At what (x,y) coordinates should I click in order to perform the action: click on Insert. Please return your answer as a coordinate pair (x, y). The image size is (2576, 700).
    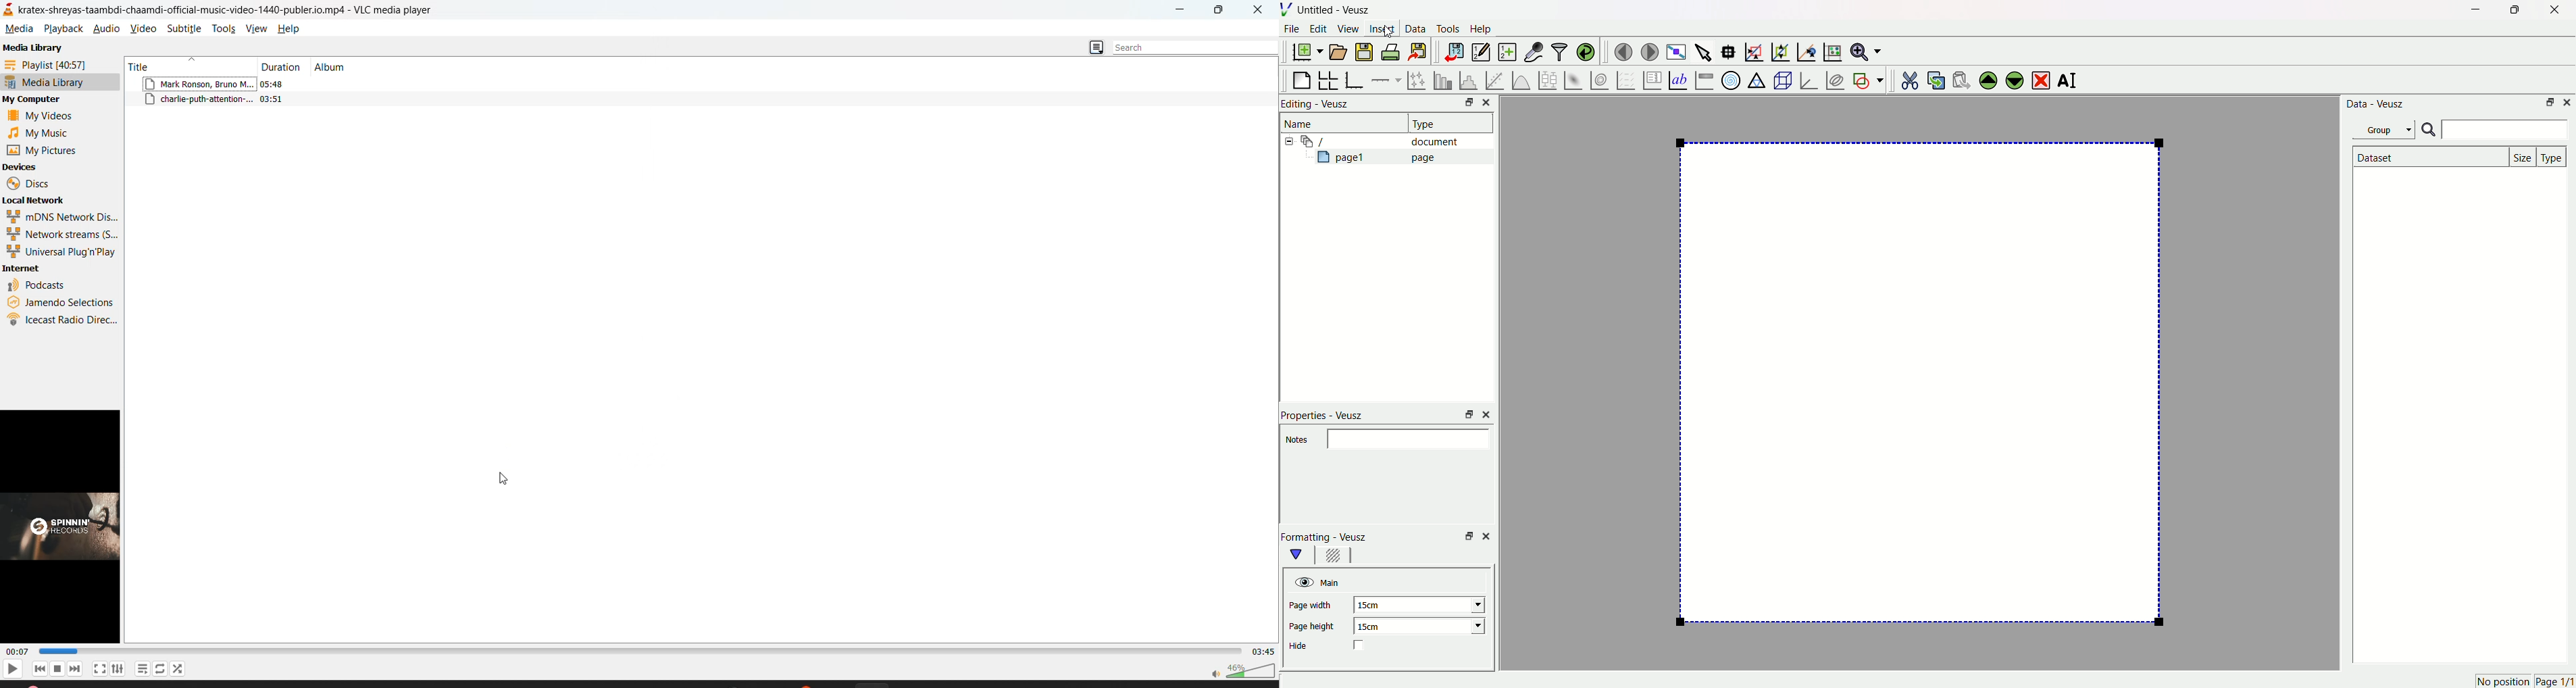
    Looking at the image, I should click on (1382, 30).